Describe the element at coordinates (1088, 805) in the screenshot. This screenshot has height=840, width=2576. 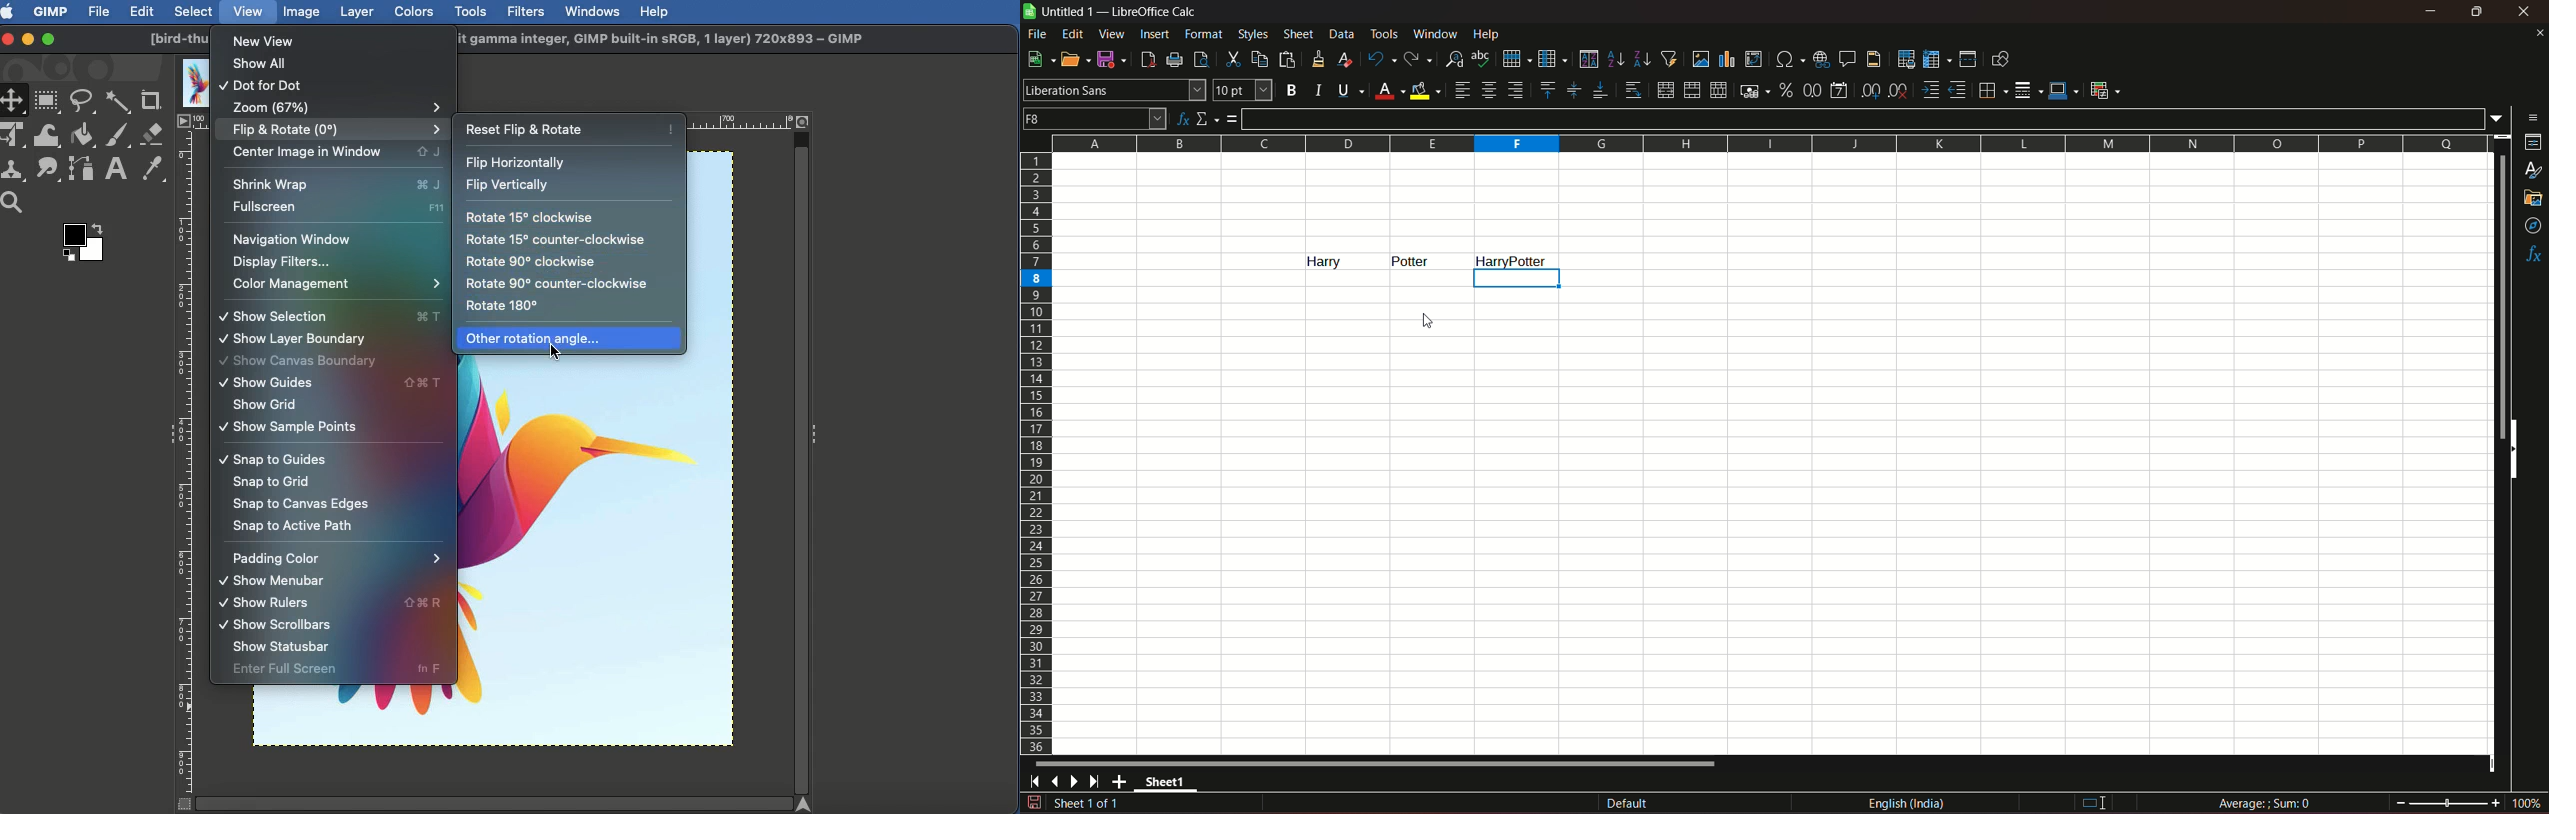
I see `sheet sequence` at that location.